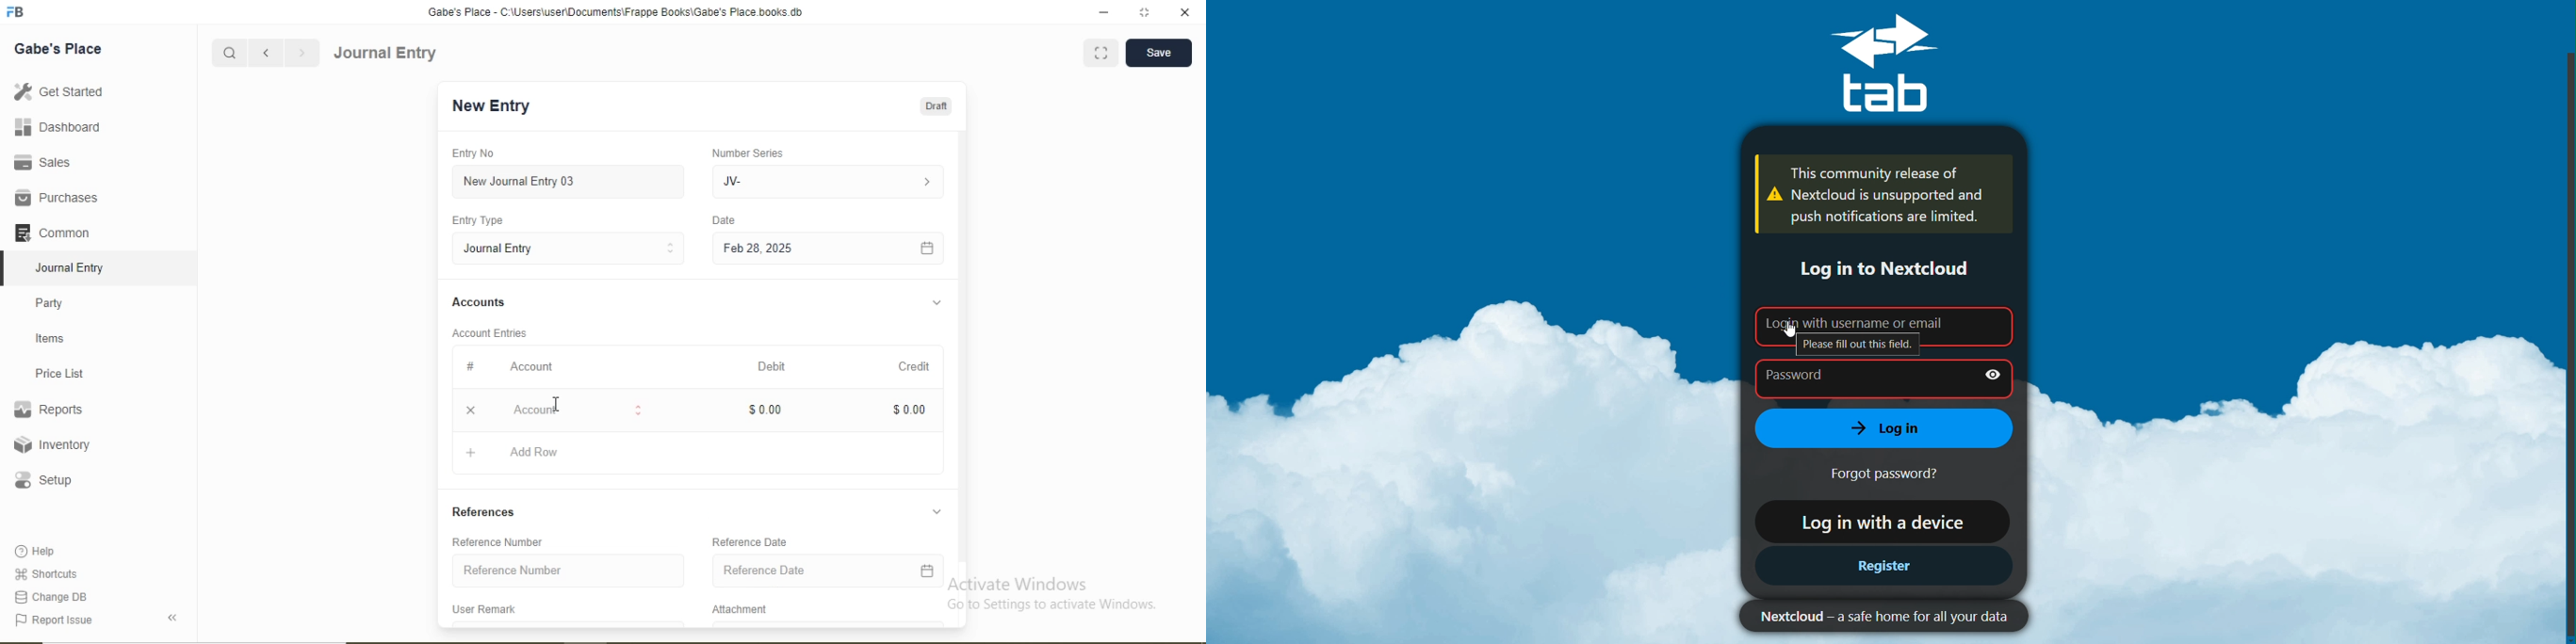 The image size is (2576, 644). What do you see at coordinates (936, 511) in the screenshot?
I see `Dropdown` at bounding box center [936, 511].